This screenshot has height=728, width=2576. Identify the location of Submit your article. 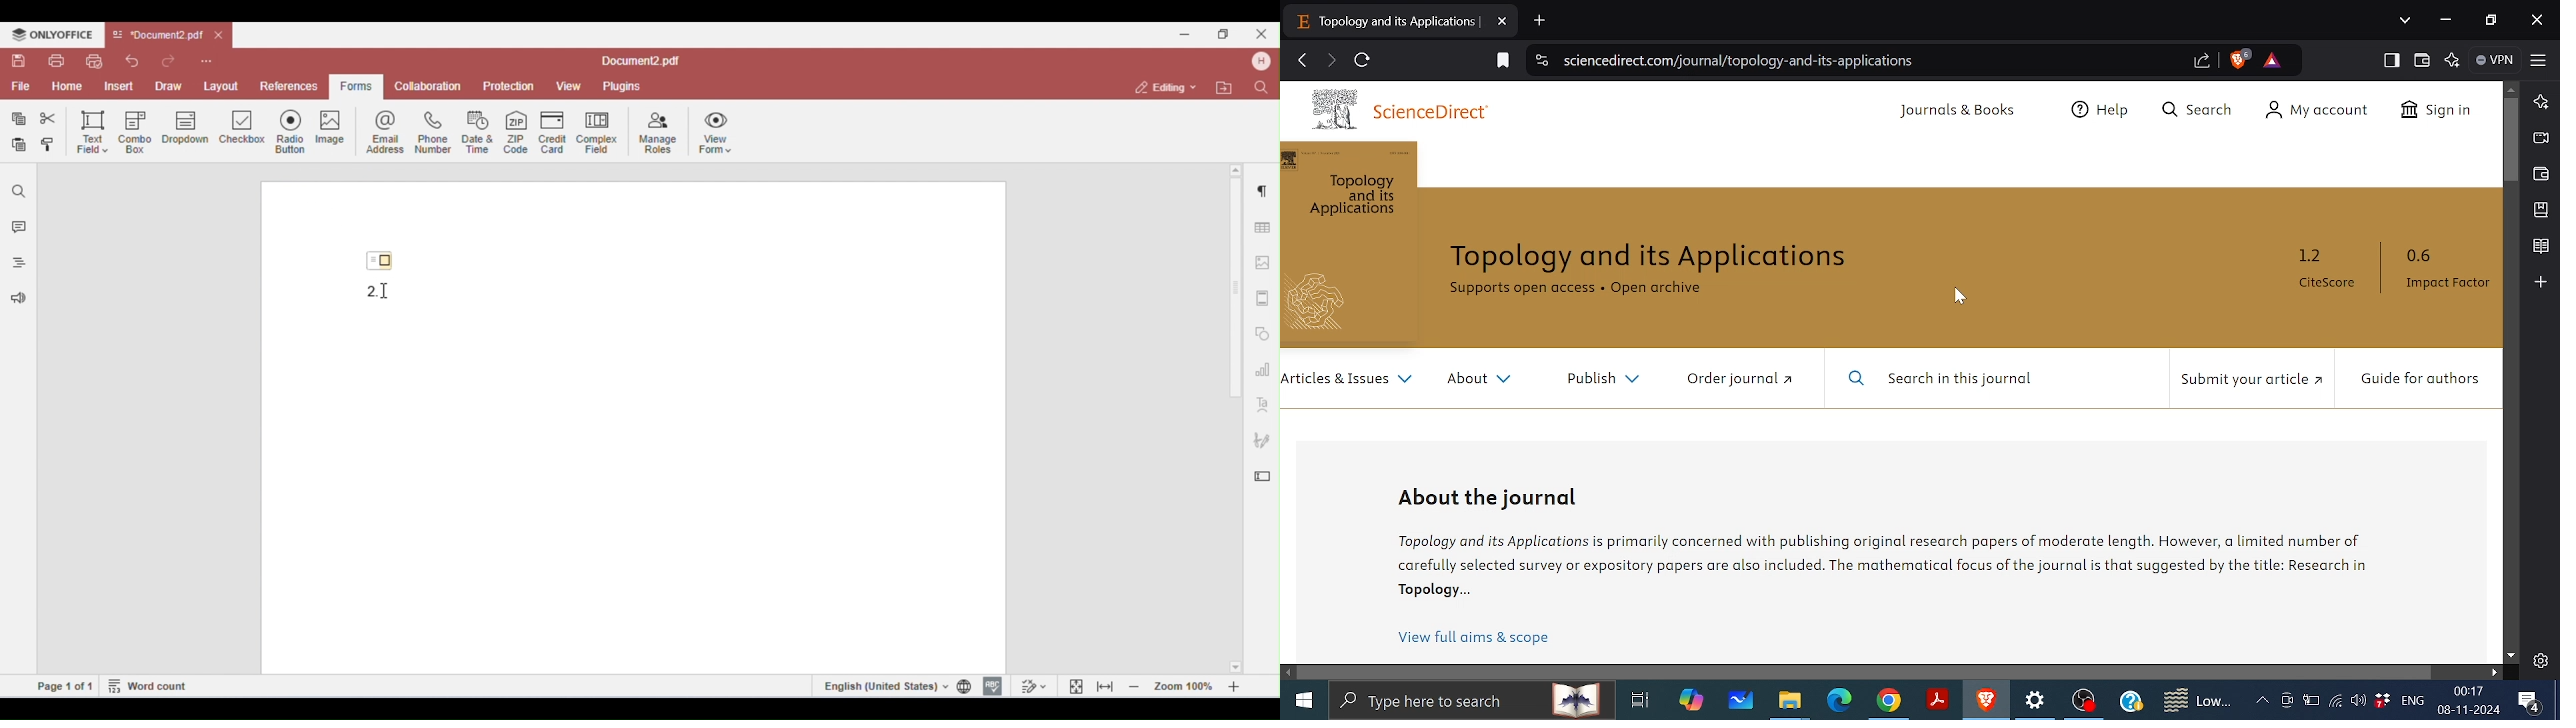
(2252, 379).